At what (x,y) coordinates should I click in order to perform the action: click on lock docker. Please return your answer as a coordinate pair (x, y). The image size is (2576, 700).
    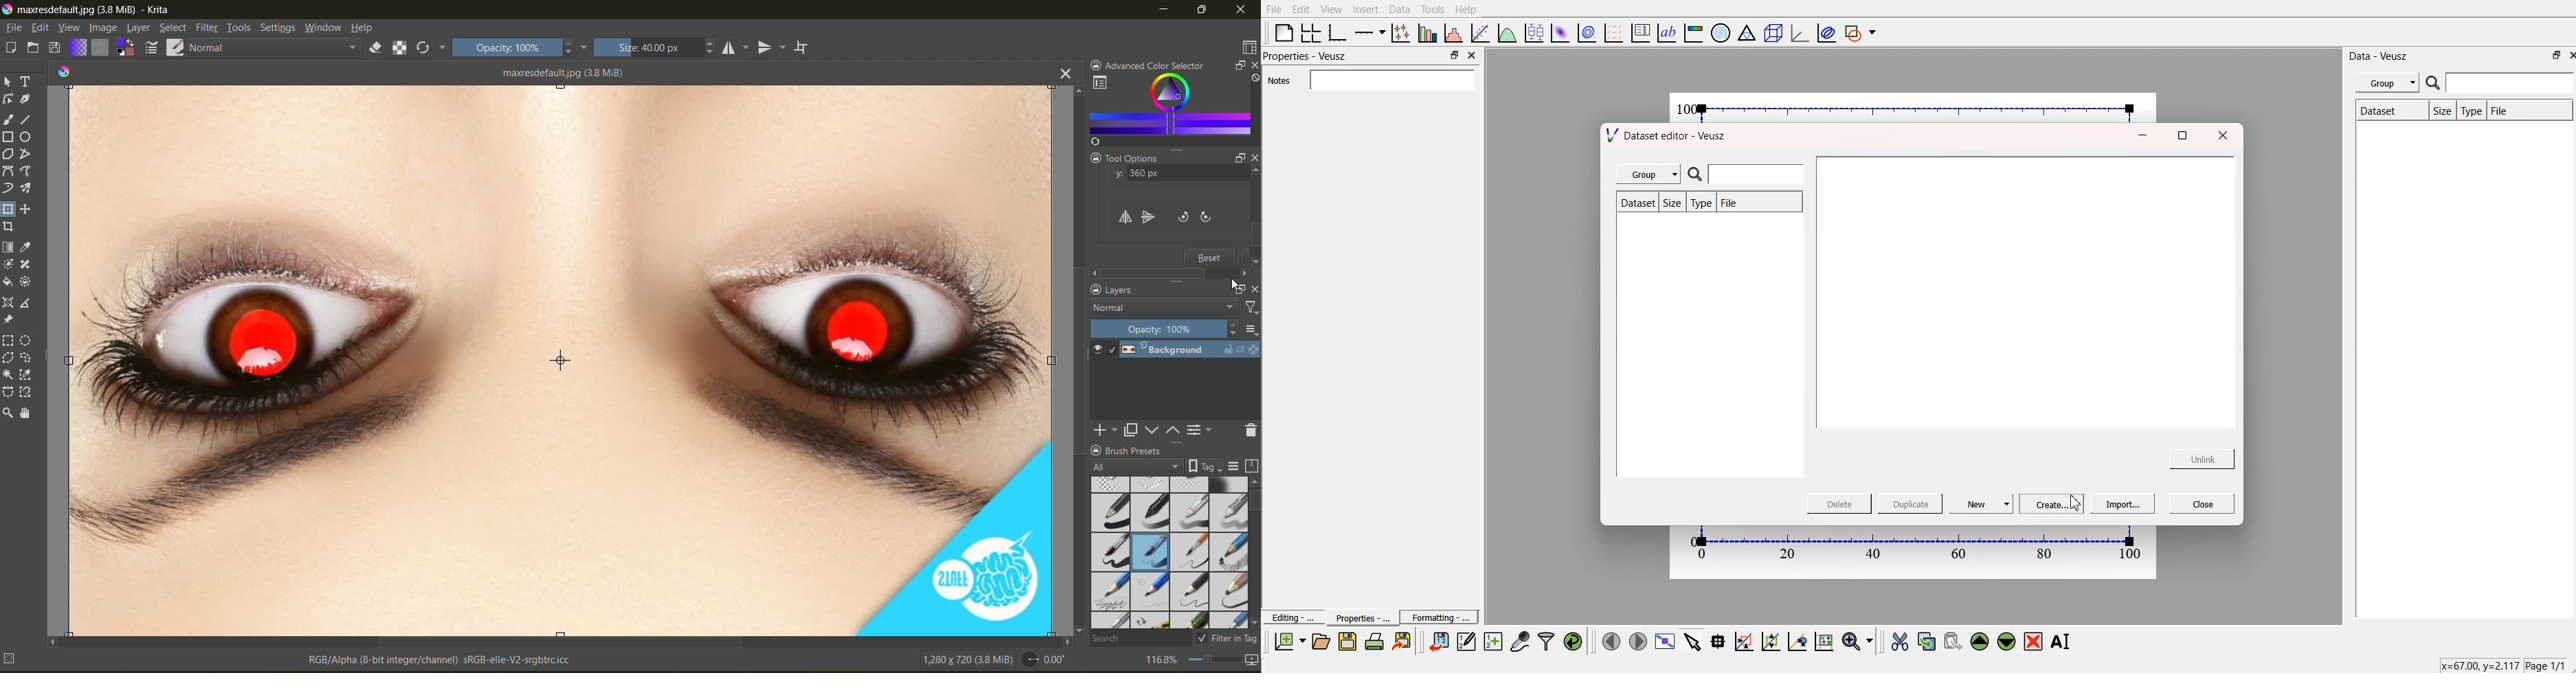
    Looking at the image, I should click on (1098, 66).